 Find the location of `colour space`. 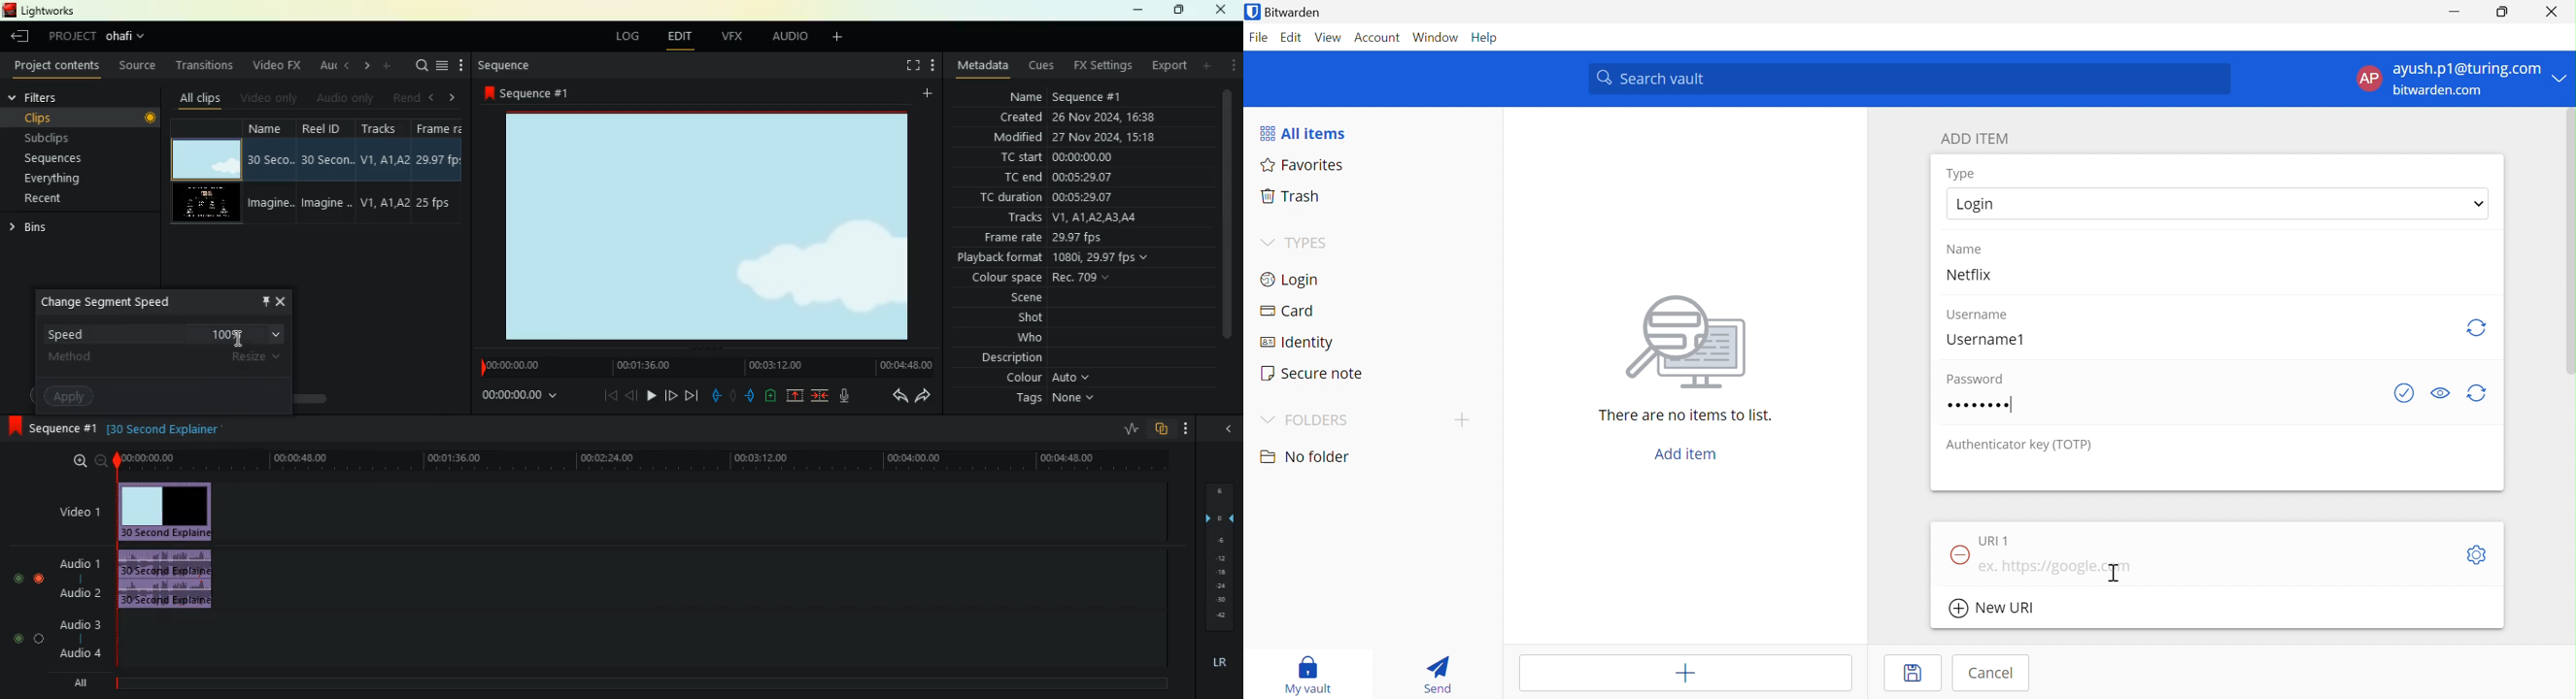

colour space is located at coordinates (1040, 279).